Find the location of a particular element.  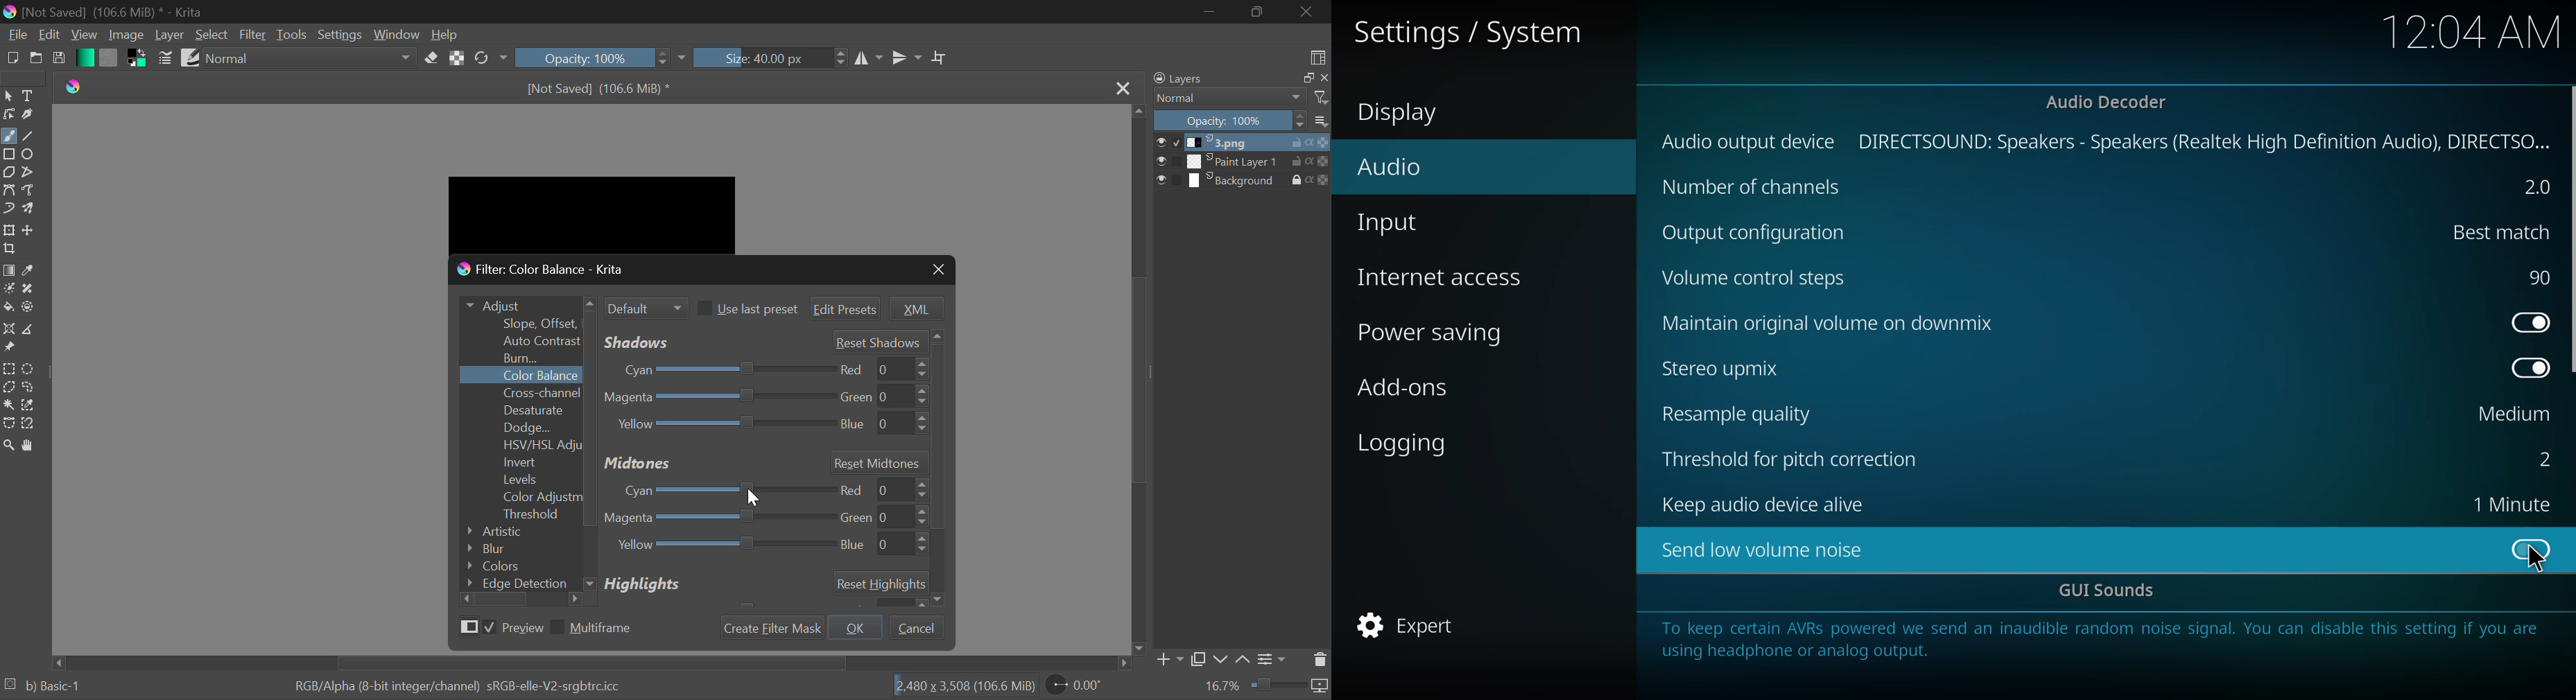

Brush Presets is located at coordinates (191, 58).